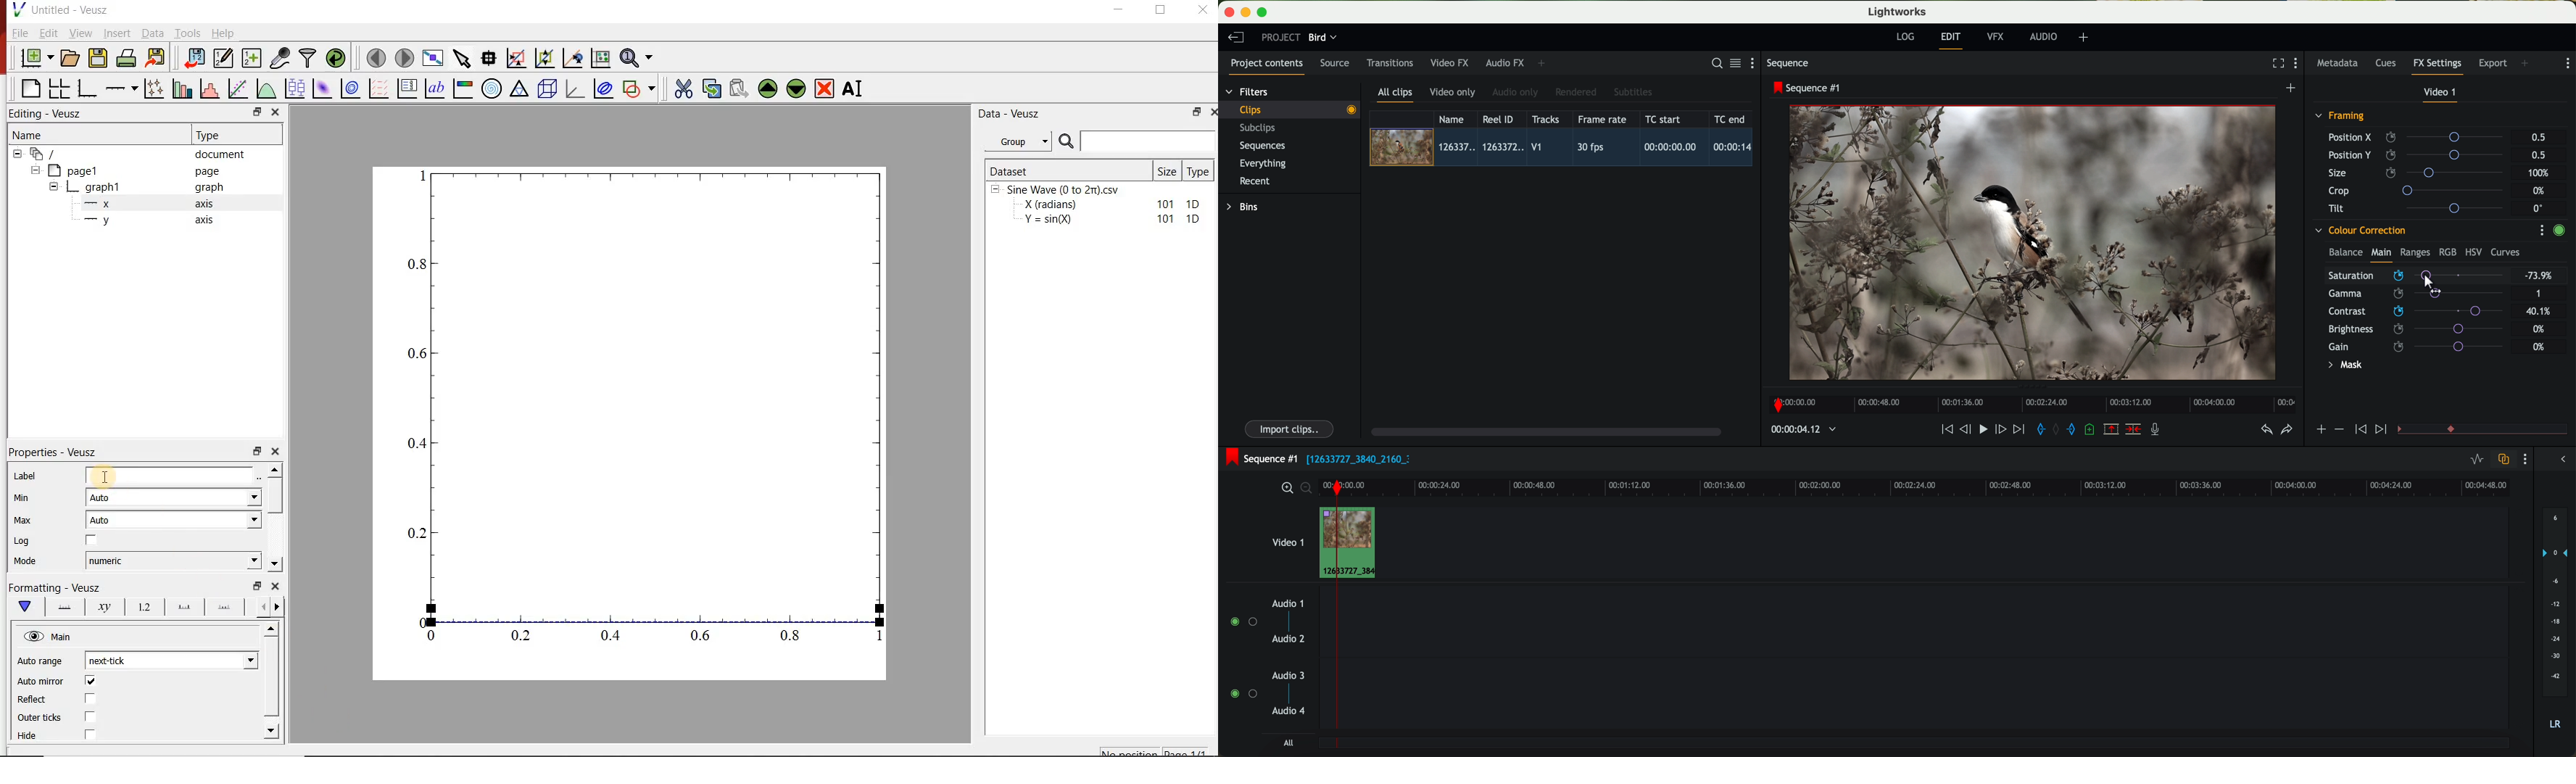 The image size is (2576, 784). What do you see at coordinates (152, 33) in the screenshot?
I see `Data` at bounding box center [152, 33].